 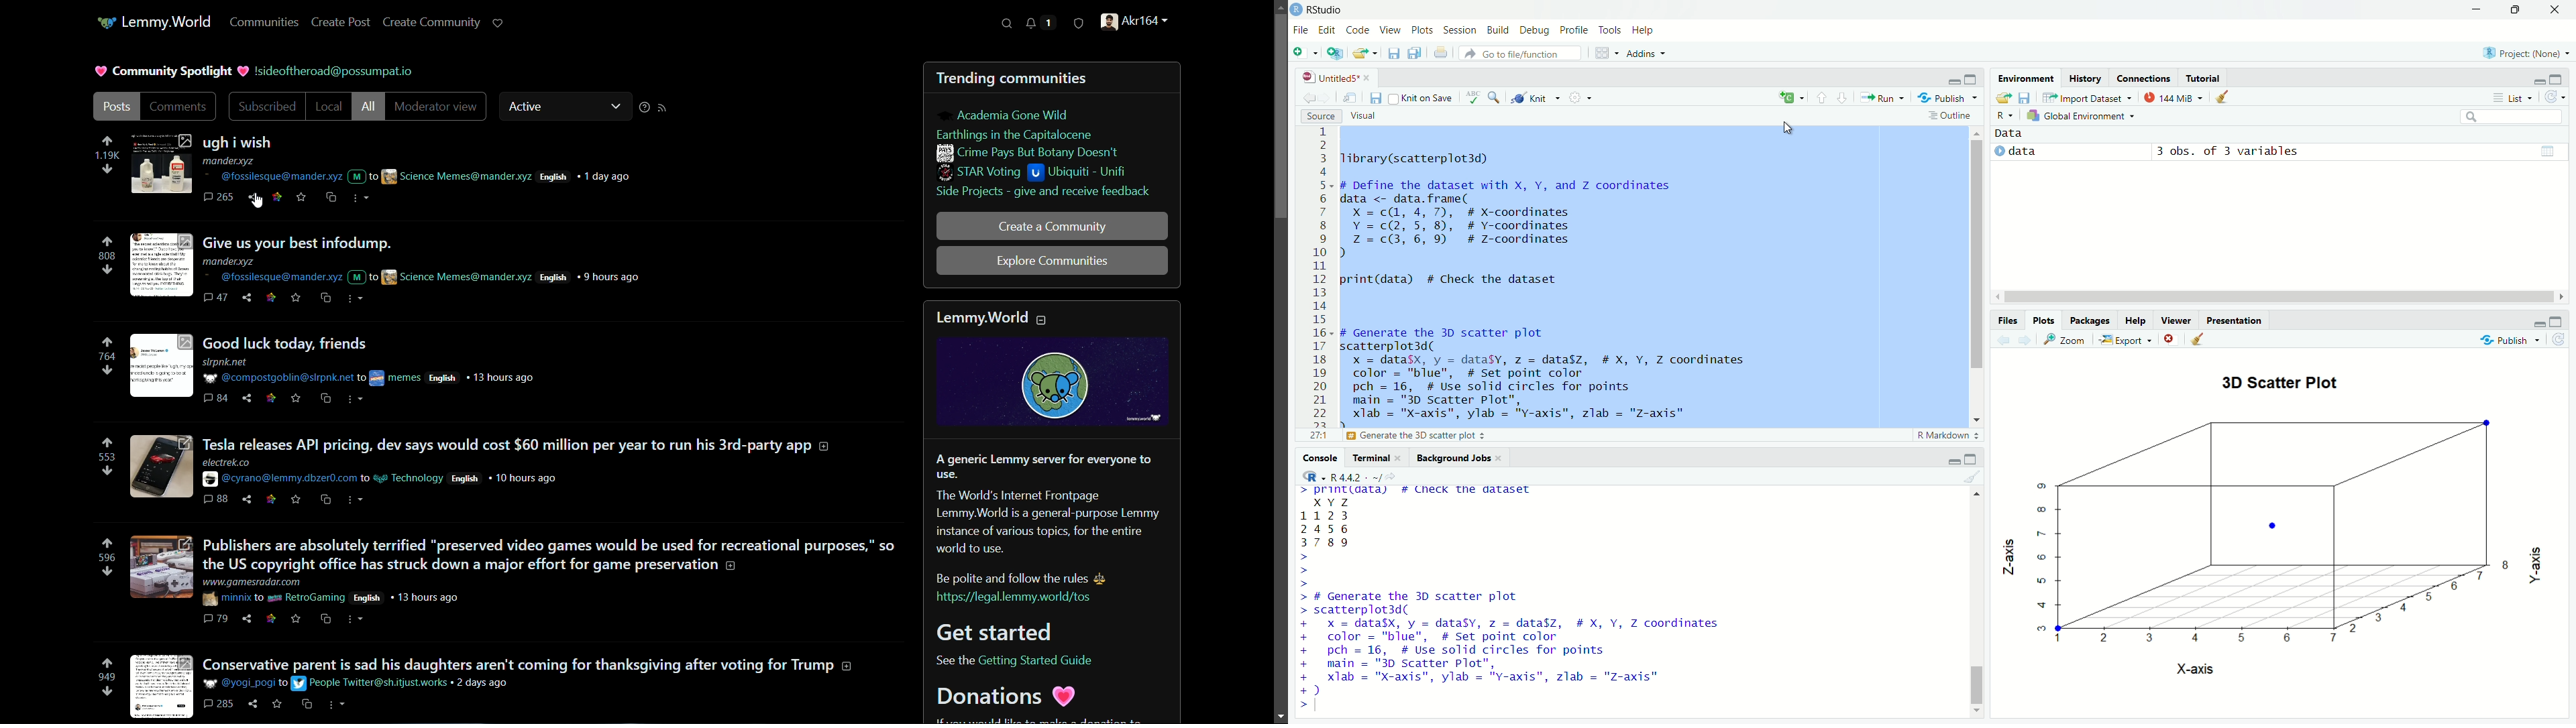 I want to click on export, so click(x=2125, y=339).